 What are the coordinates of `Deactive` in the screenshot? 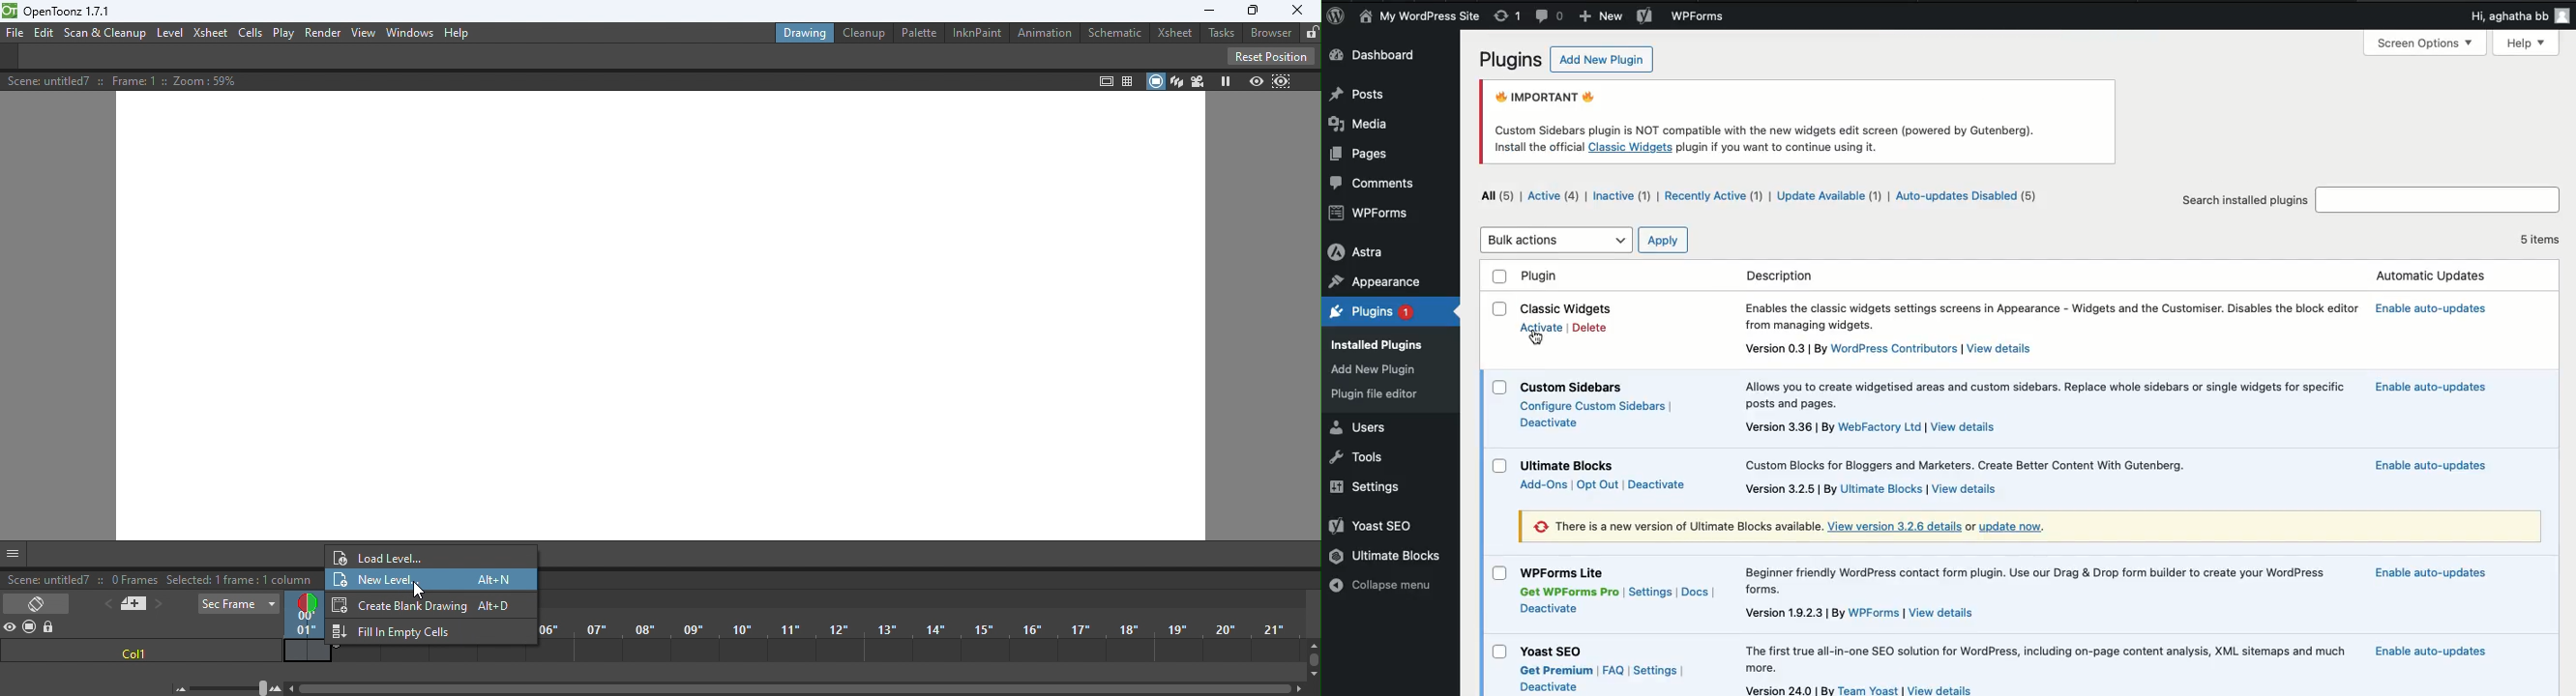 It's located at (1549, 421).